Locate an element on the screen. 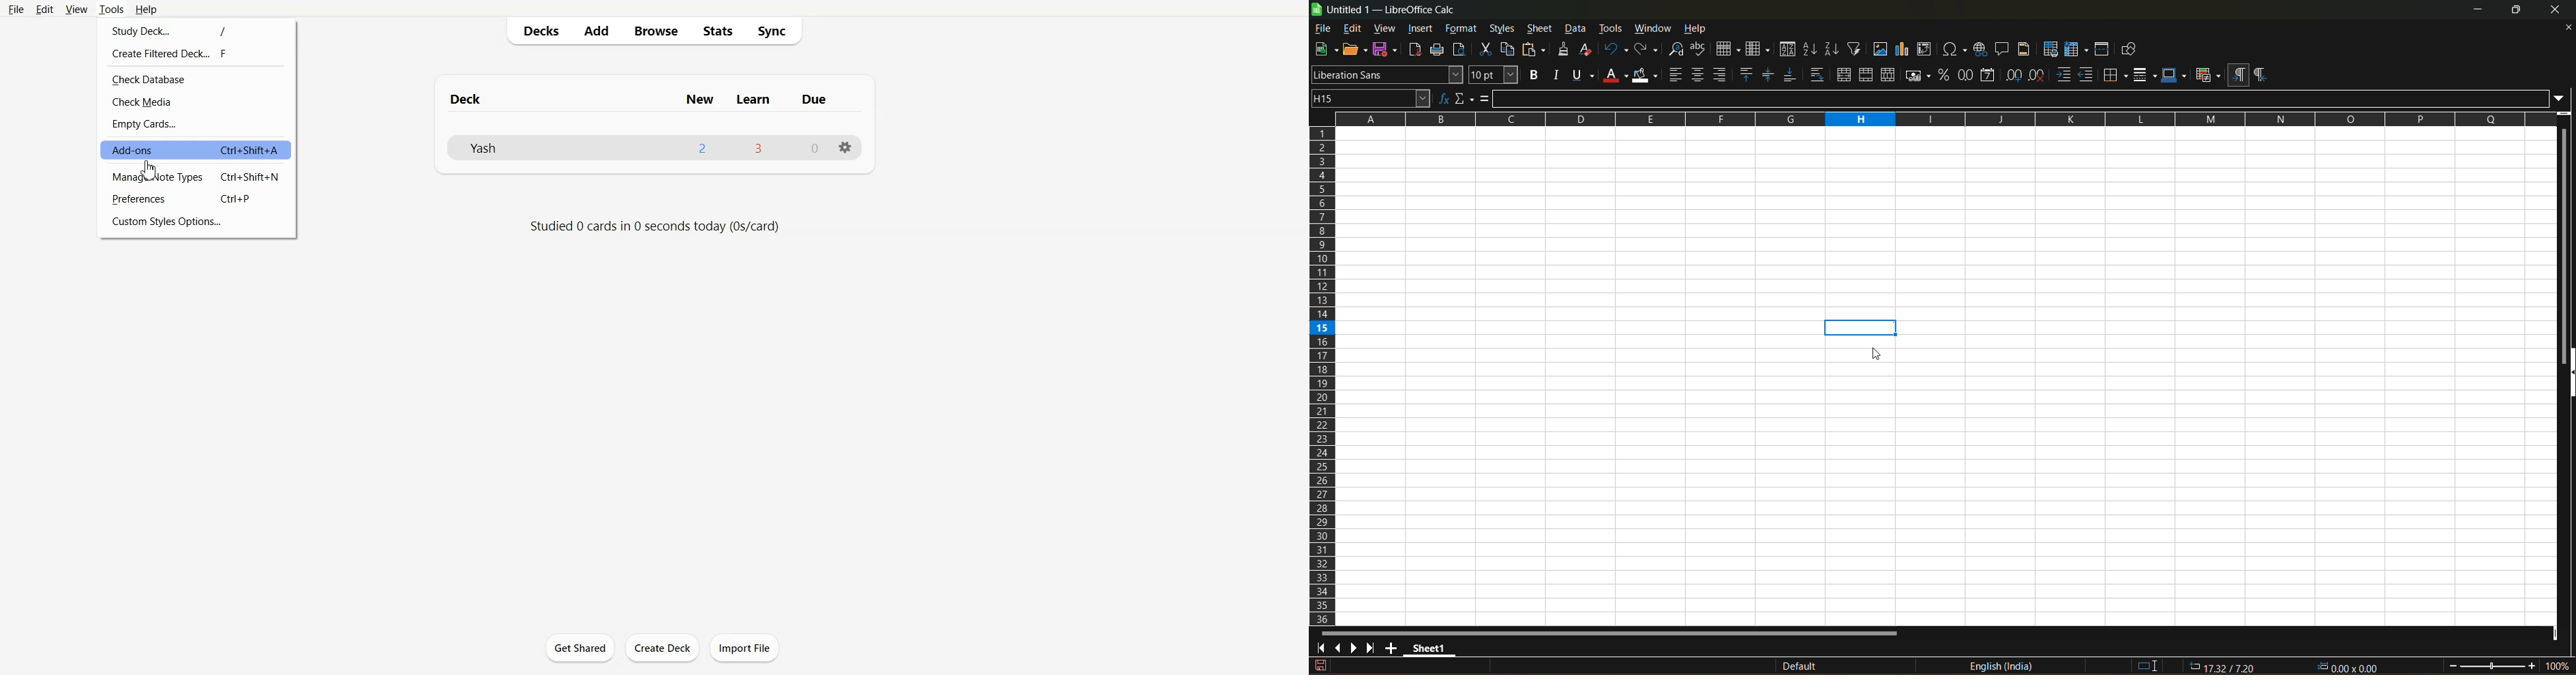  Custom Style Options is located at coordinates (196, 221).